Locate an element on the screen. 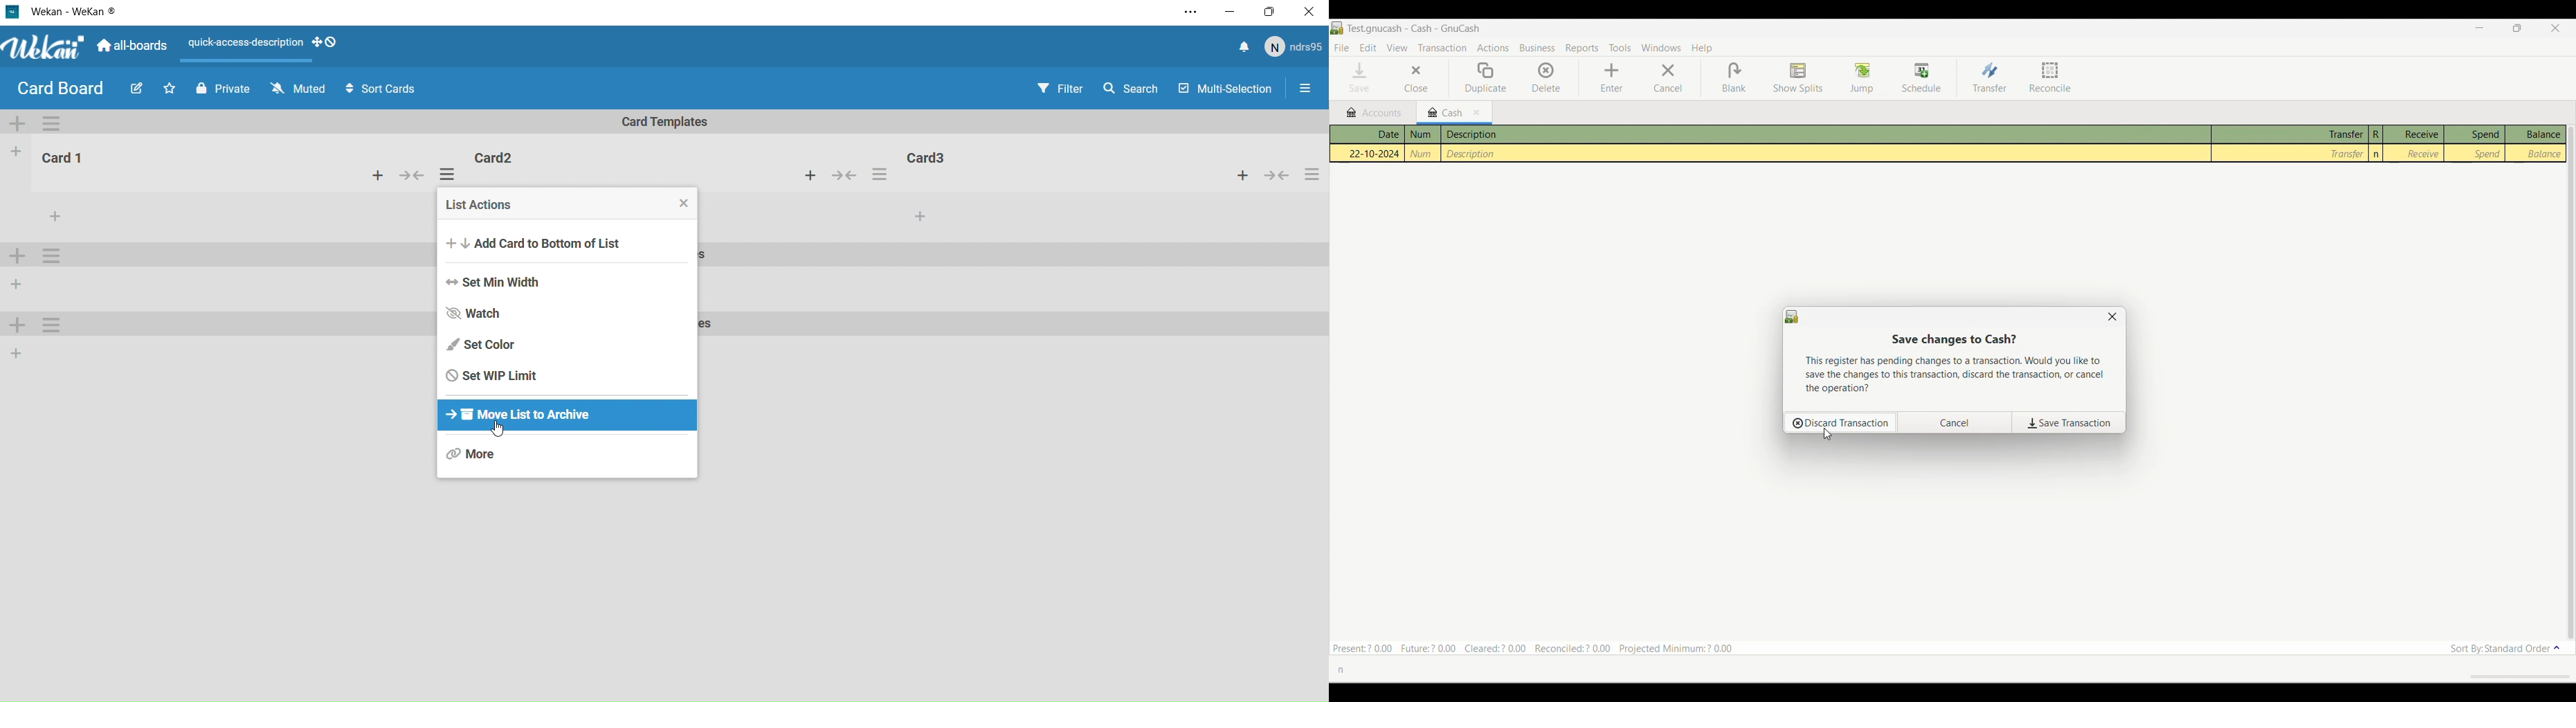  Tools is located at coordinates (1621, 47).